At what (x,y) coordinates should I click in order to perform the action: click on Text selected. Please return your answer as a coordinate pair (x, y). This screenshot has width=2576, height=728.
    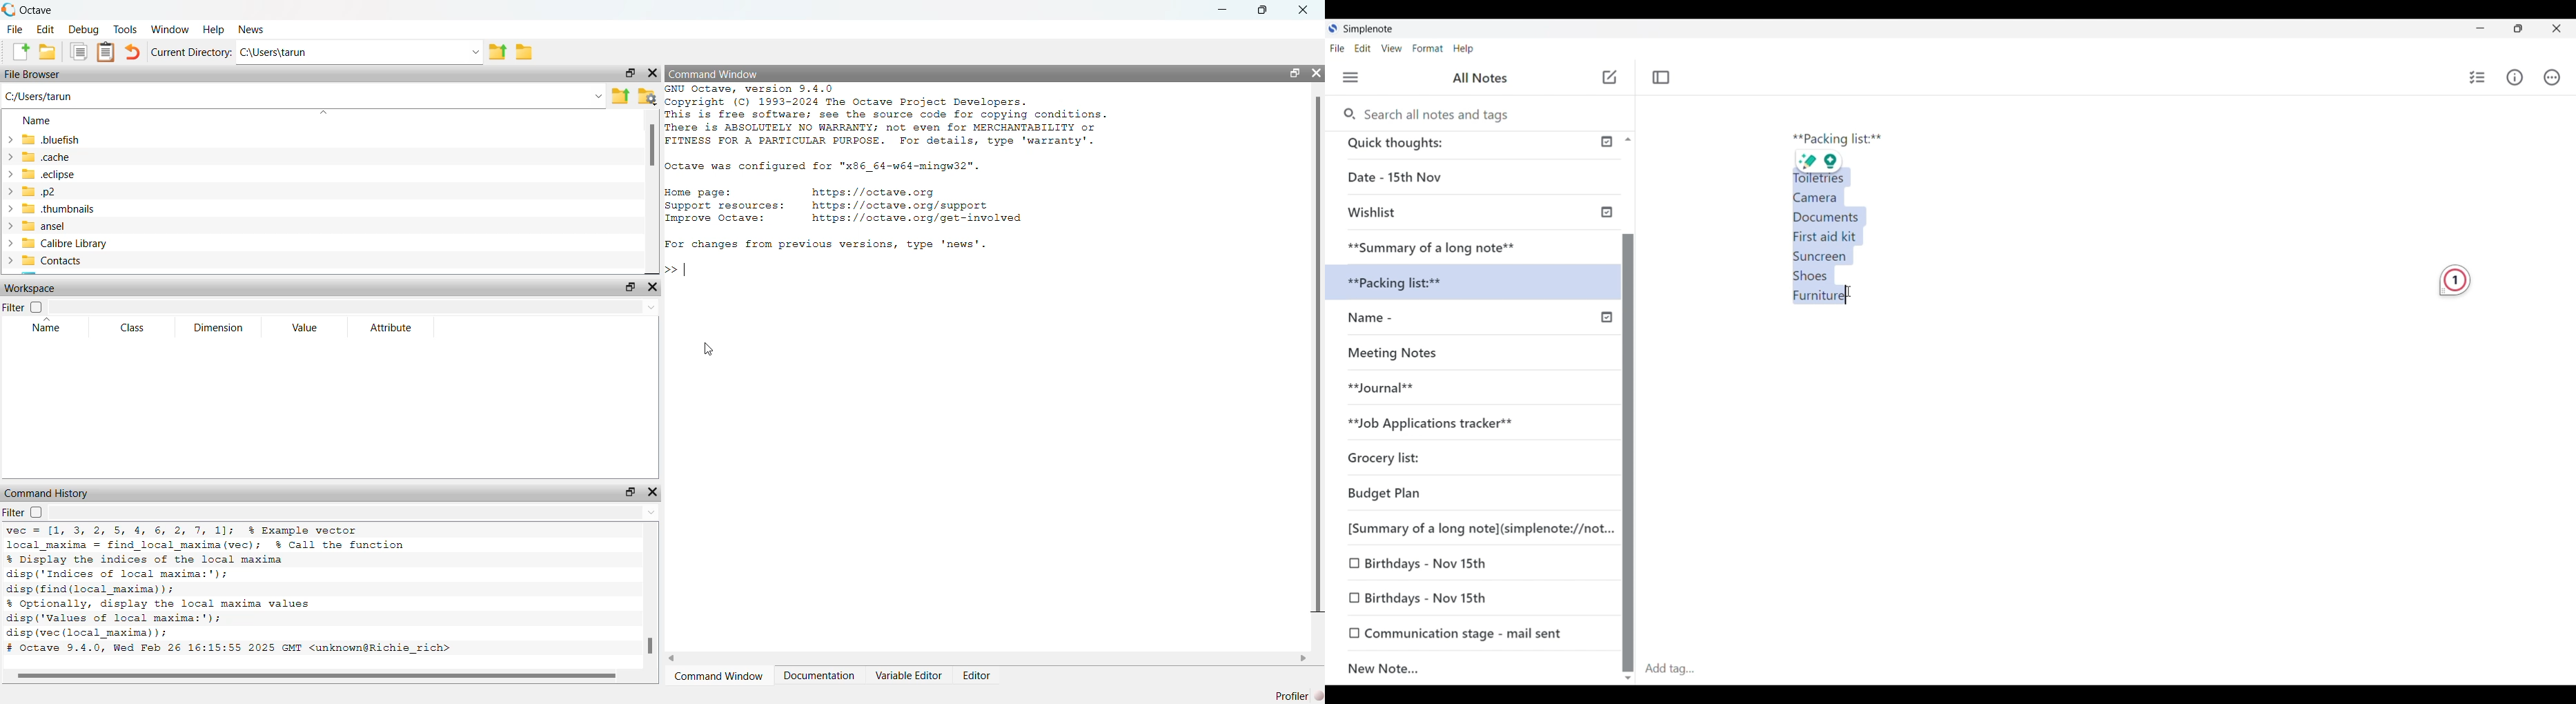
    Looking at the image, I should click on (1832, 240).